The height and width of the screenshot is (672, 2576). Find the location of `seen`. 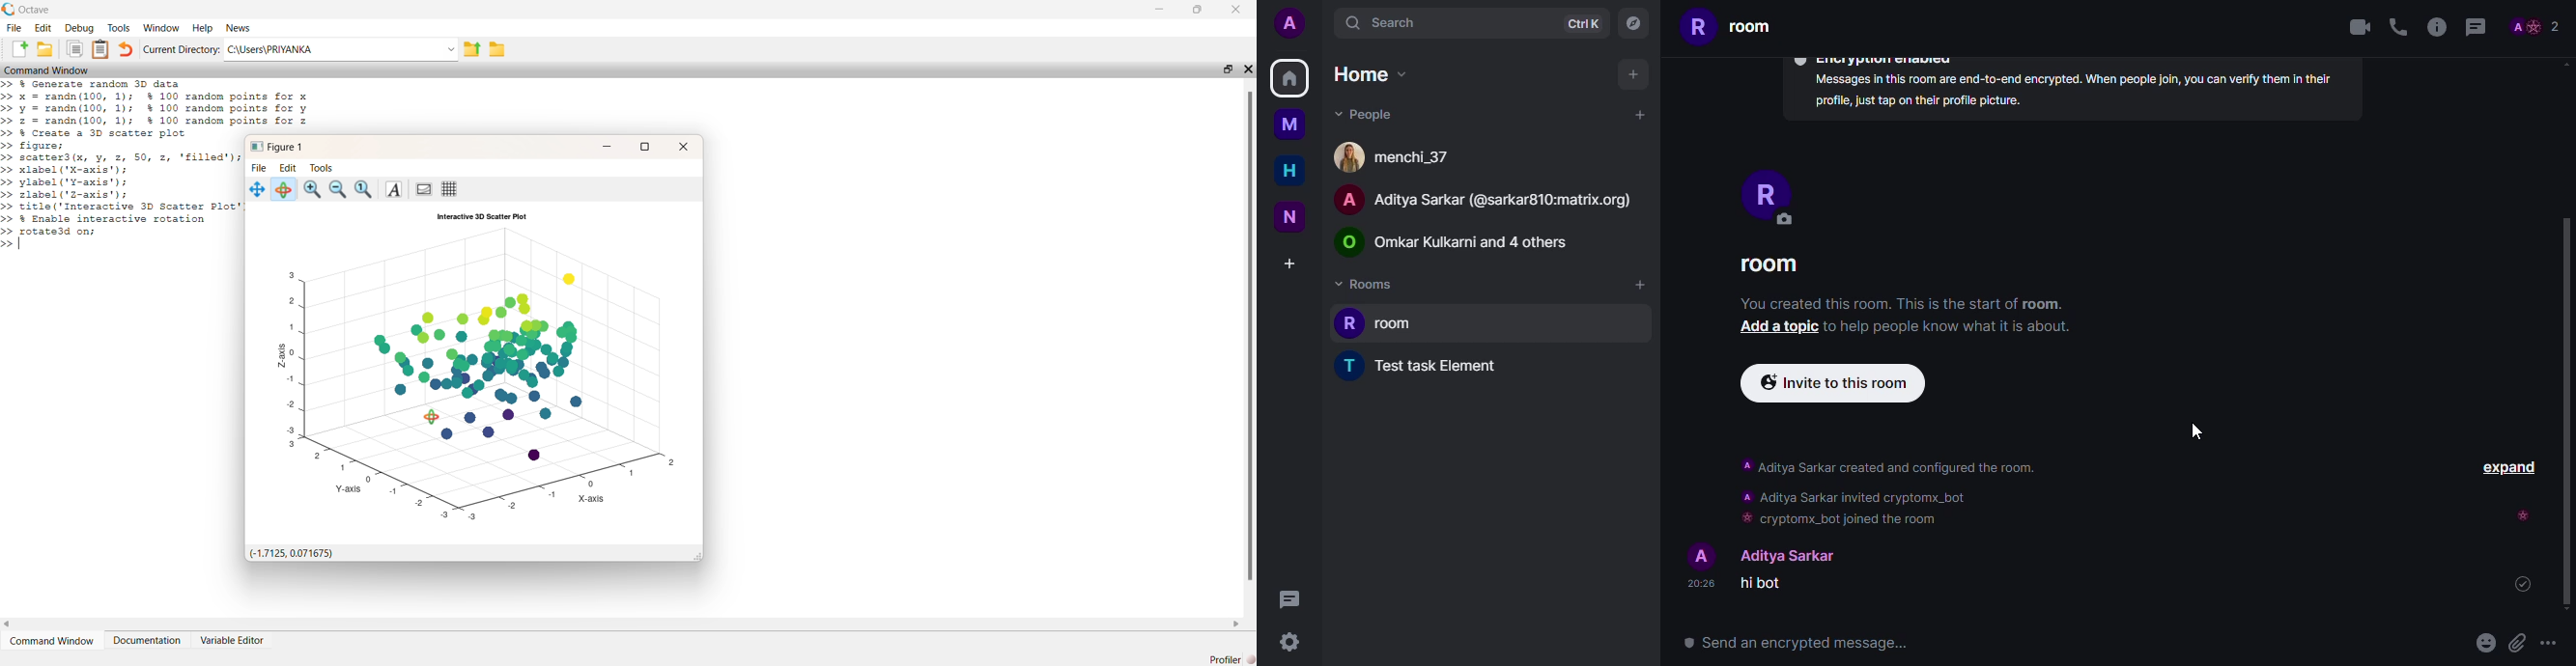

seen is located at coordinates (2509, 513).